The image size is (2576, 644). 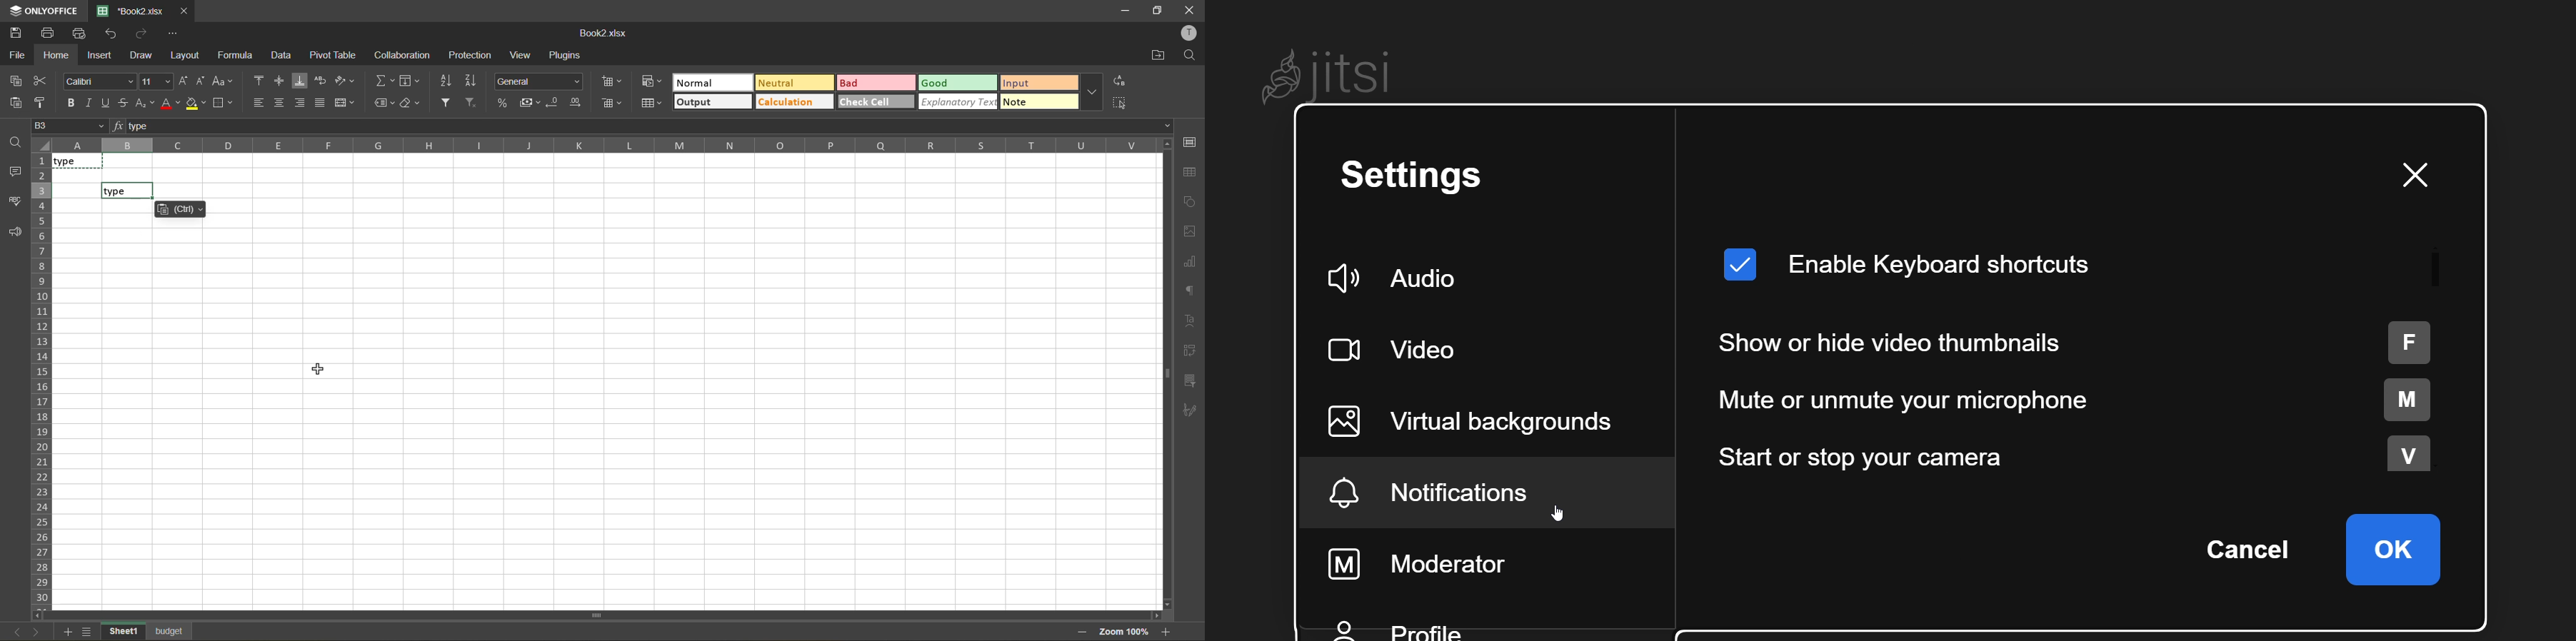 What do you see at coordinates (12, 103) in the screenshot?
I see `paste` at bounding box center [12, 103].